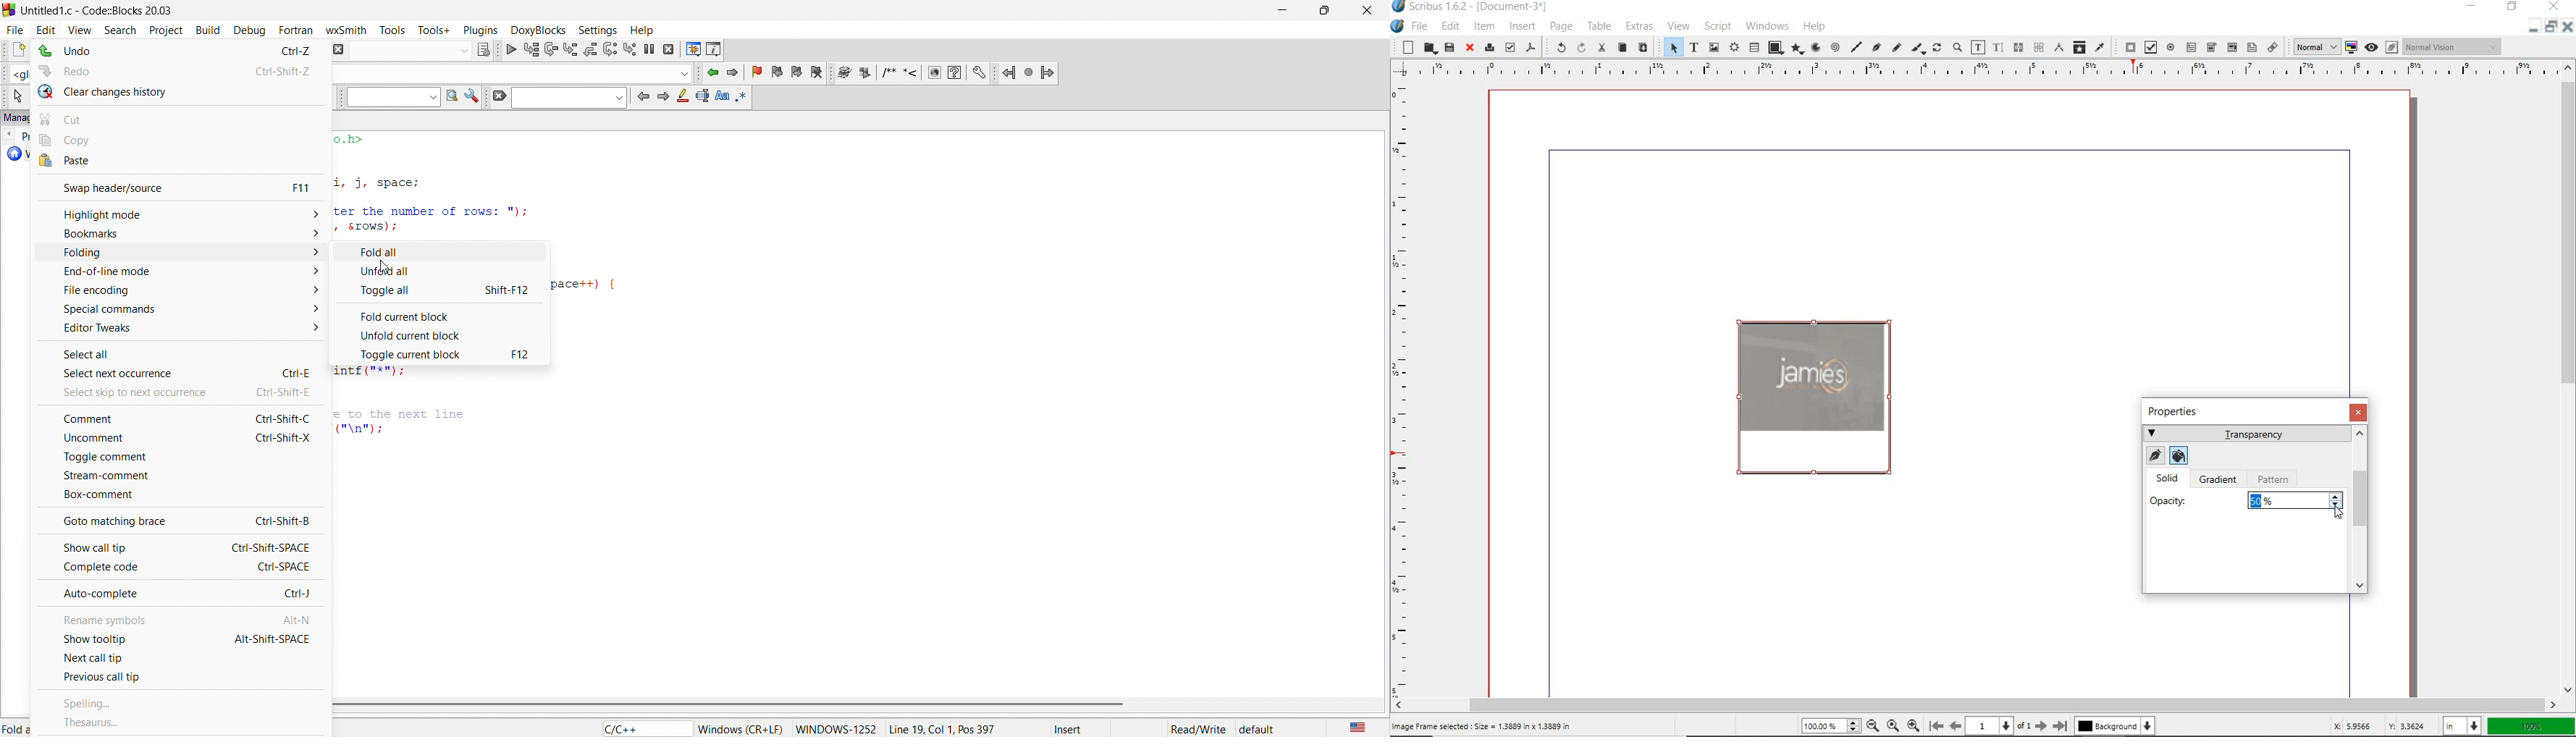 This screenshot has width=2576, height=756. I want to click on copy, so click(1622, 47).